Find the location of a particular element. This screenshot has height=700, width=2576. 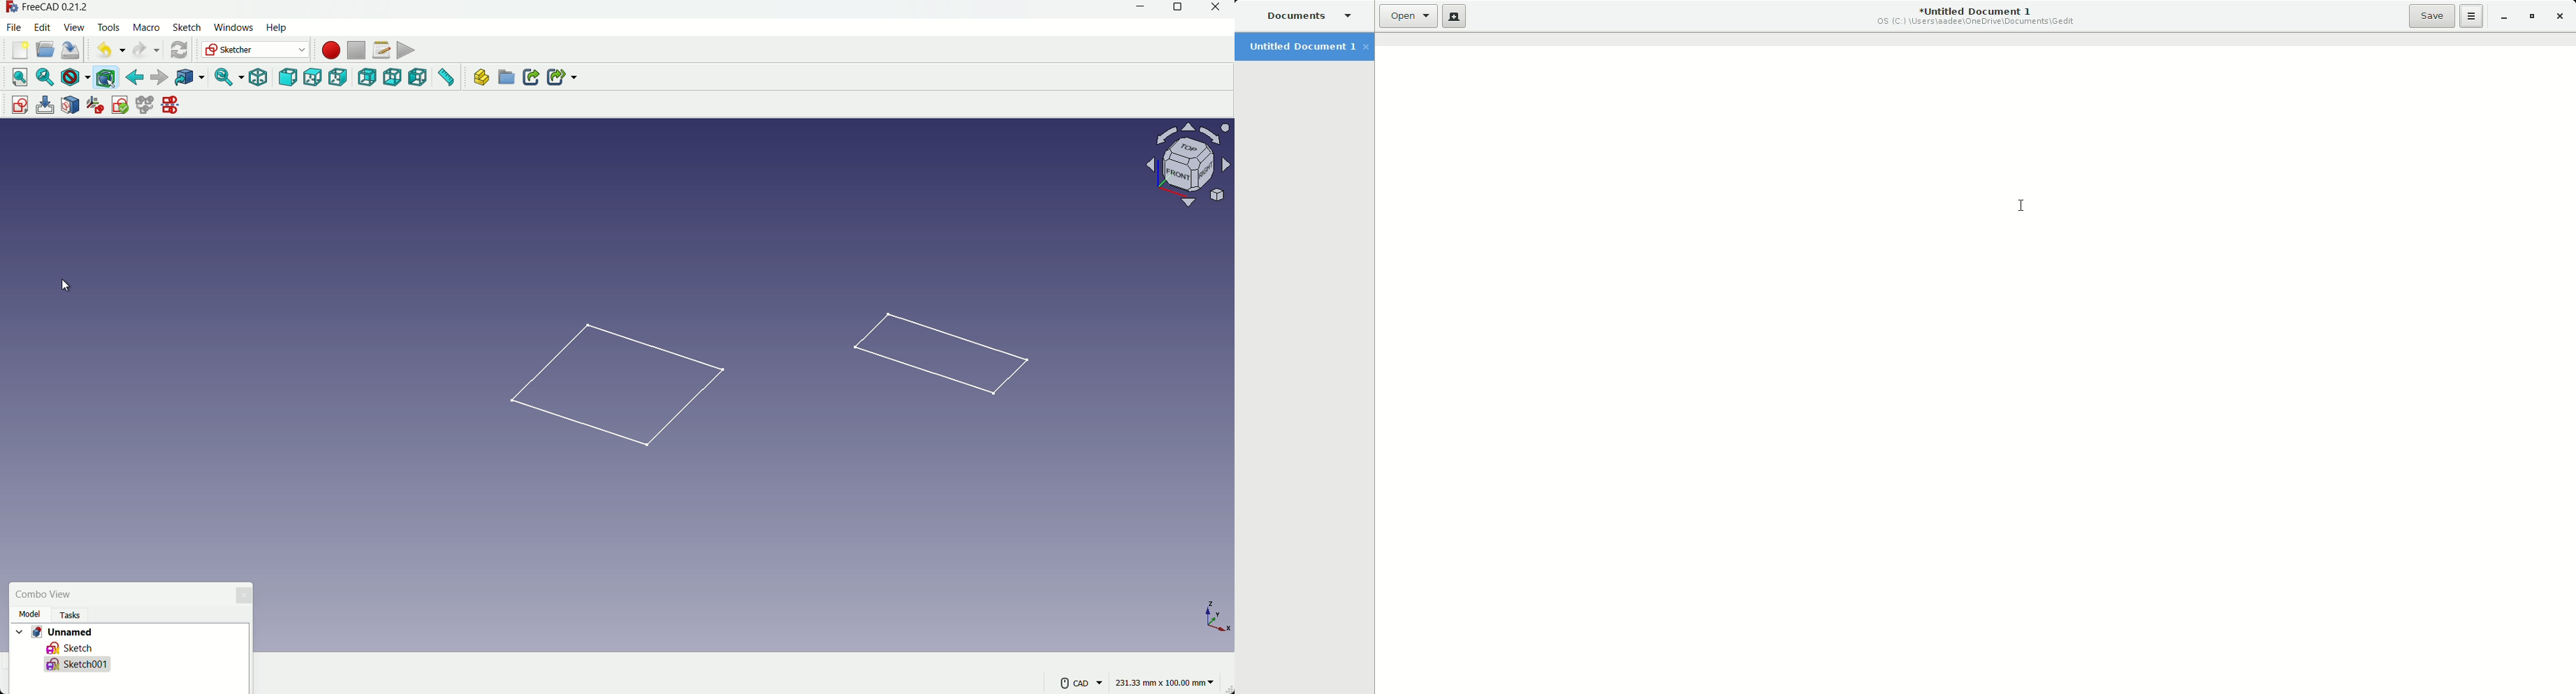

create sketch is located at coordinates (21, 106).